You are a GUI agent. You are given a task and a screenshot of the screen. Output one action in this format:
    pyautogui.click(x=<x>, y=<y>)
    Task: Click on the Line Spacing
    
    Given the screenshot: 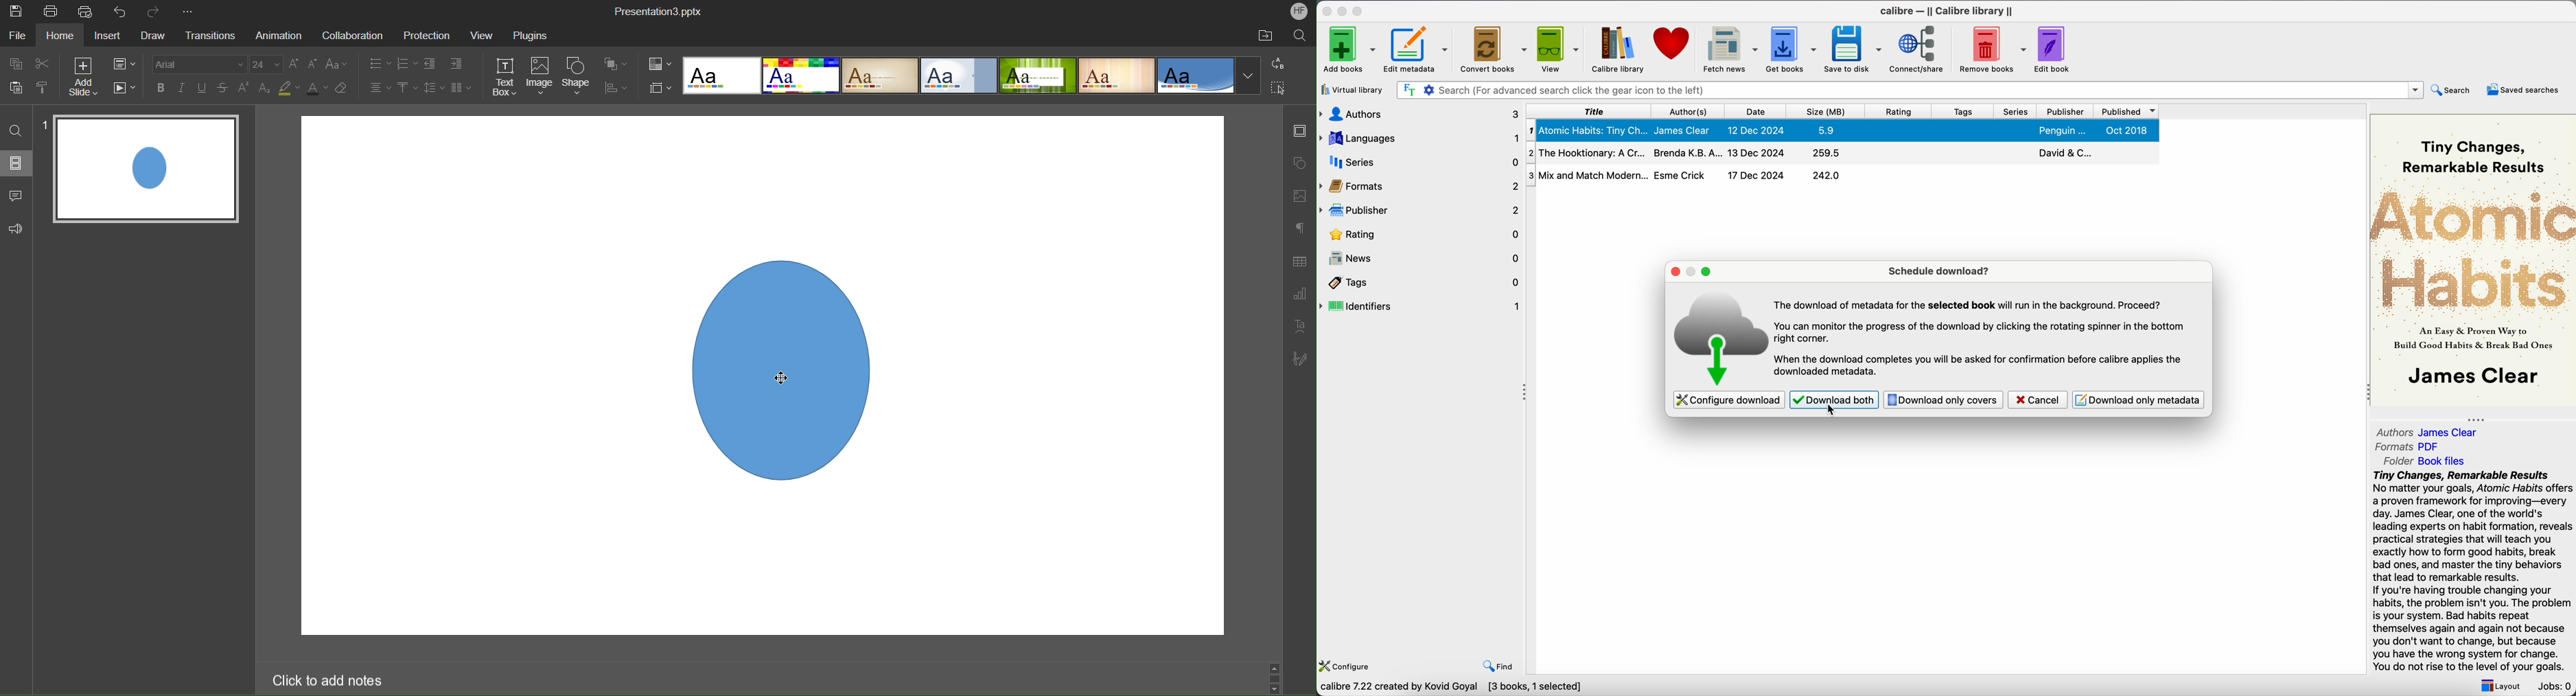 What is the action you would take?
    pyautogui.click(x=433, y=89)
    